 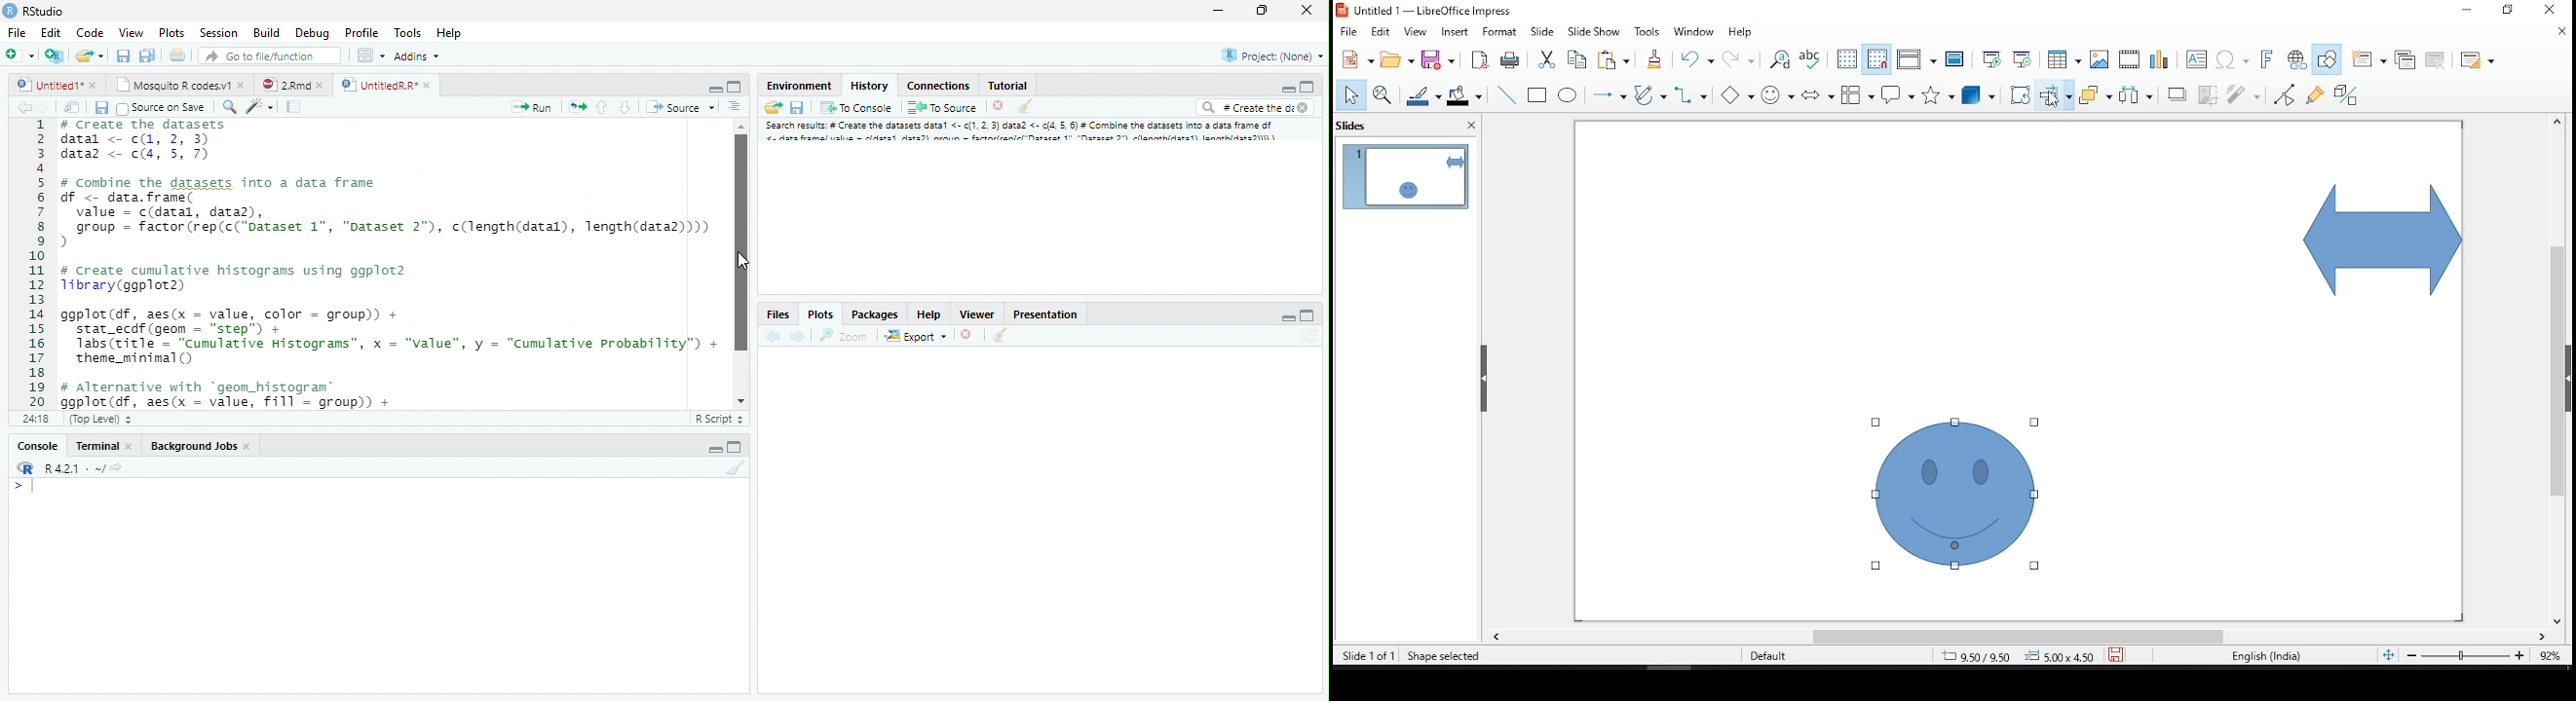 I want to click on Debug, so click(x=339, y=33).